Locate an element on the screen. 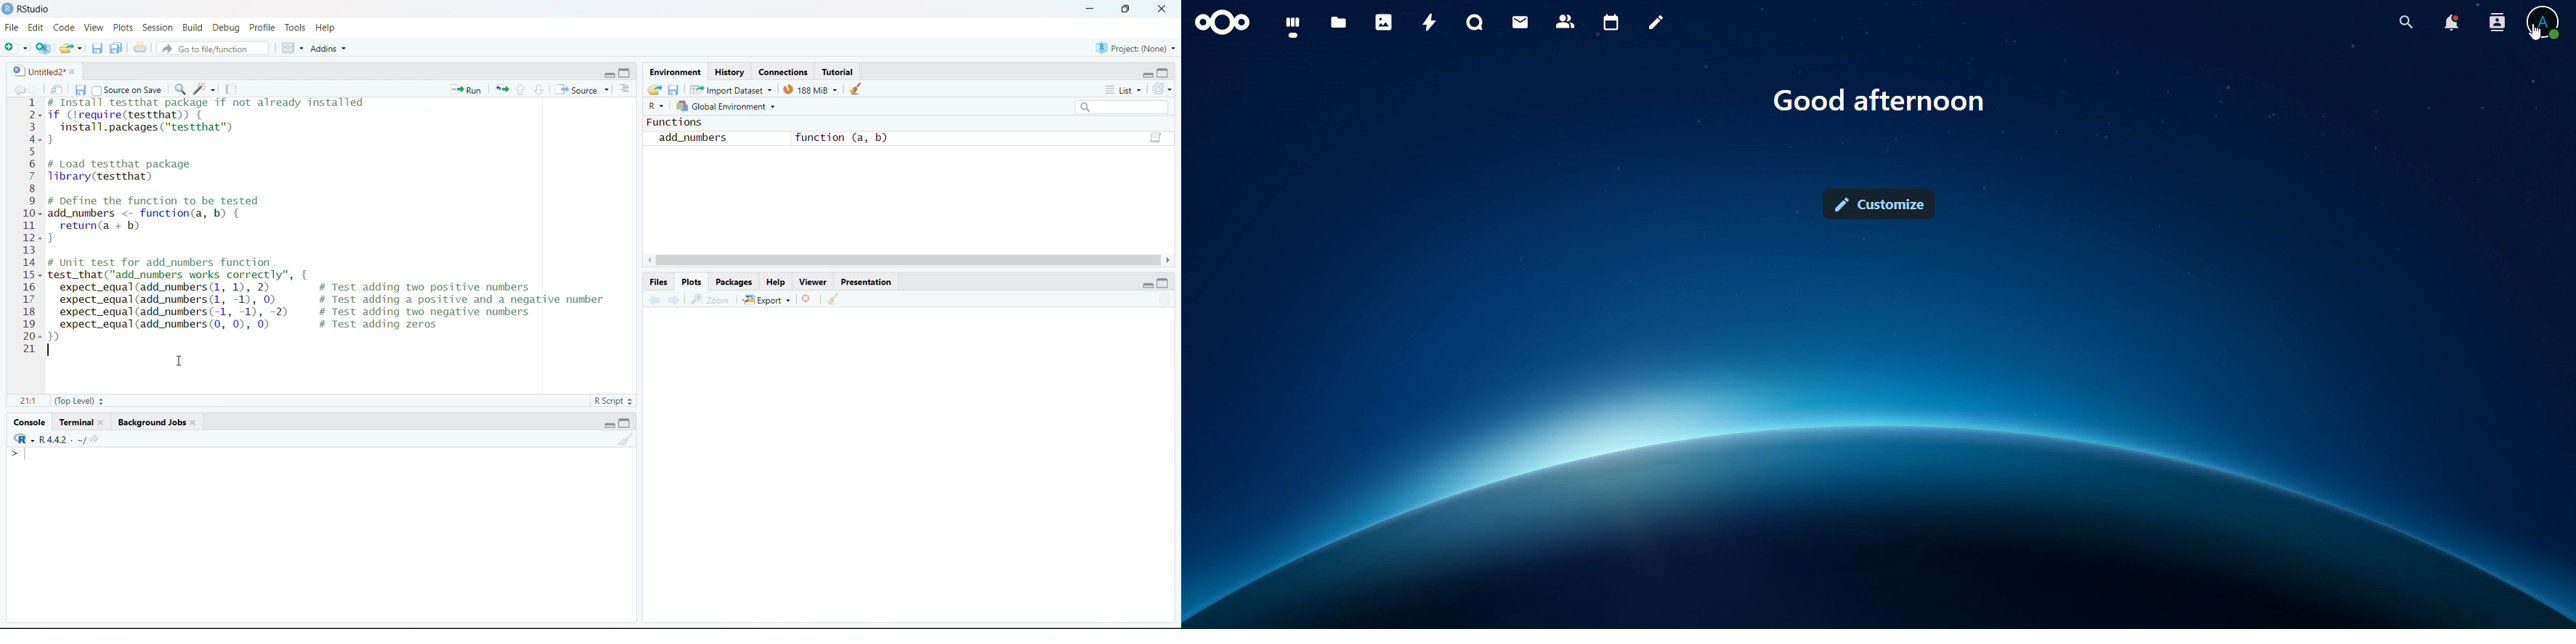  console is located at coordinates (30, 422).